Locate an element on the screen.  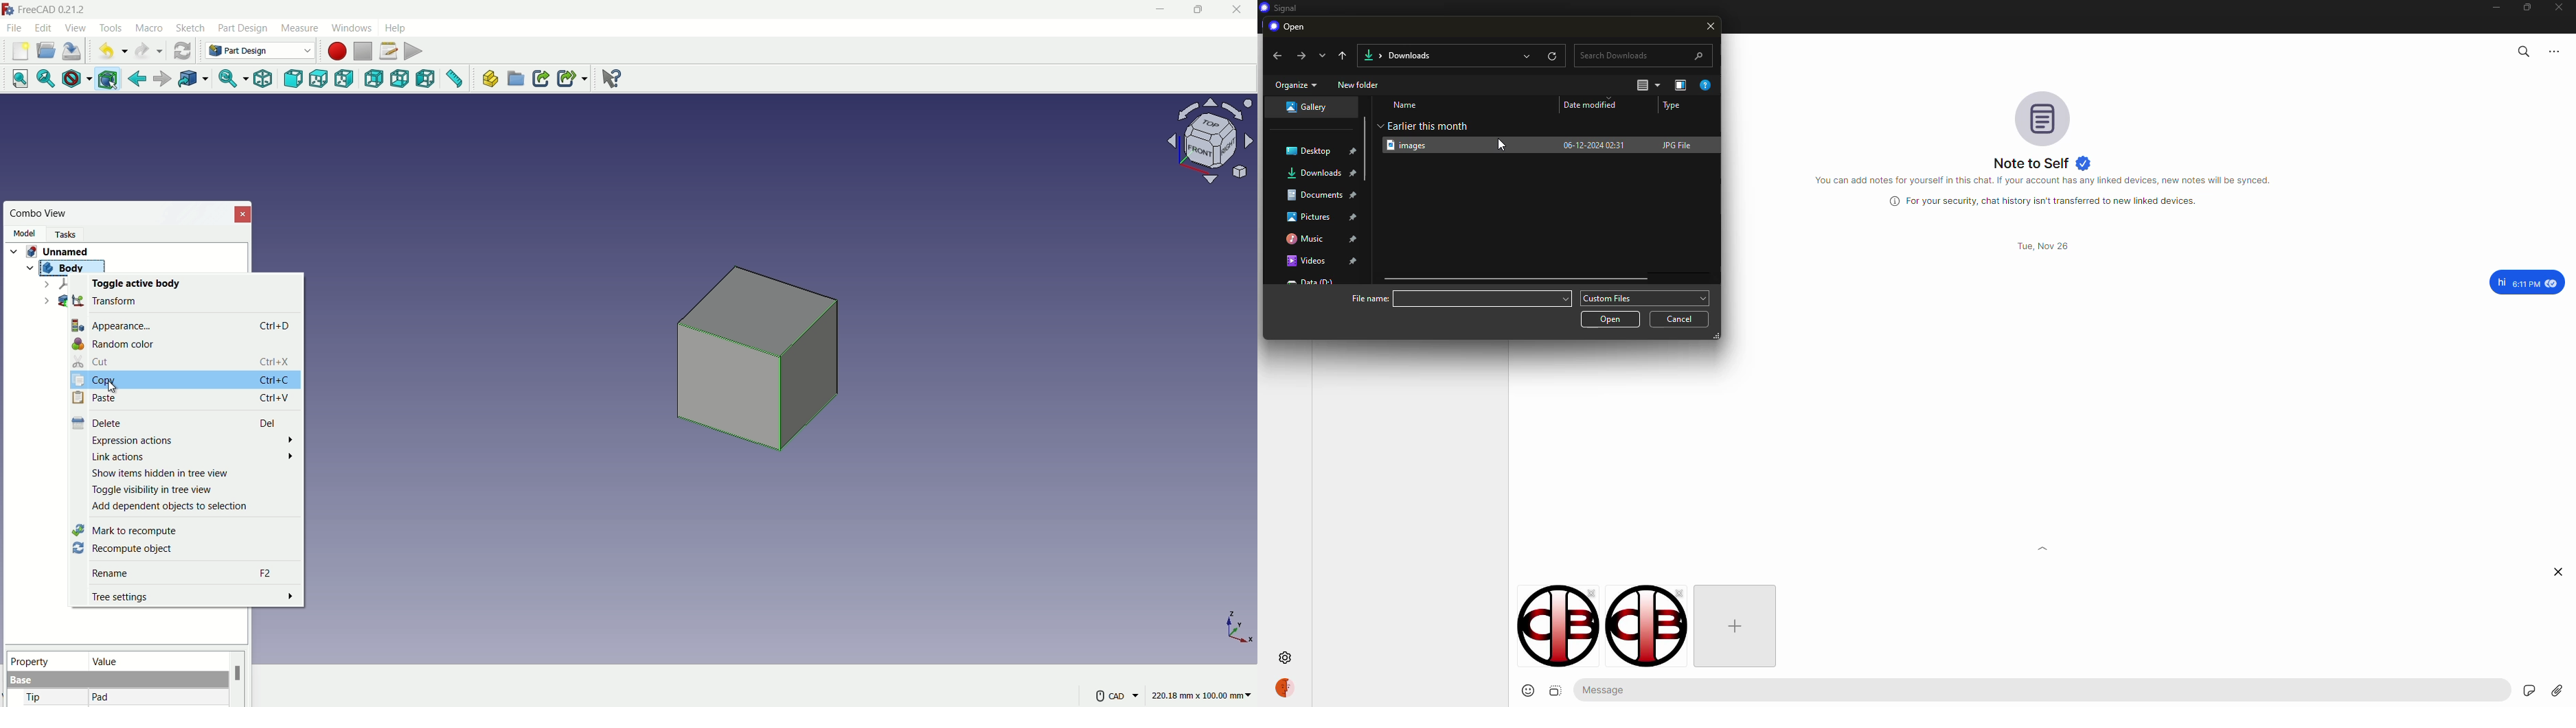
Unnamed is located at coordinates (62, 250).